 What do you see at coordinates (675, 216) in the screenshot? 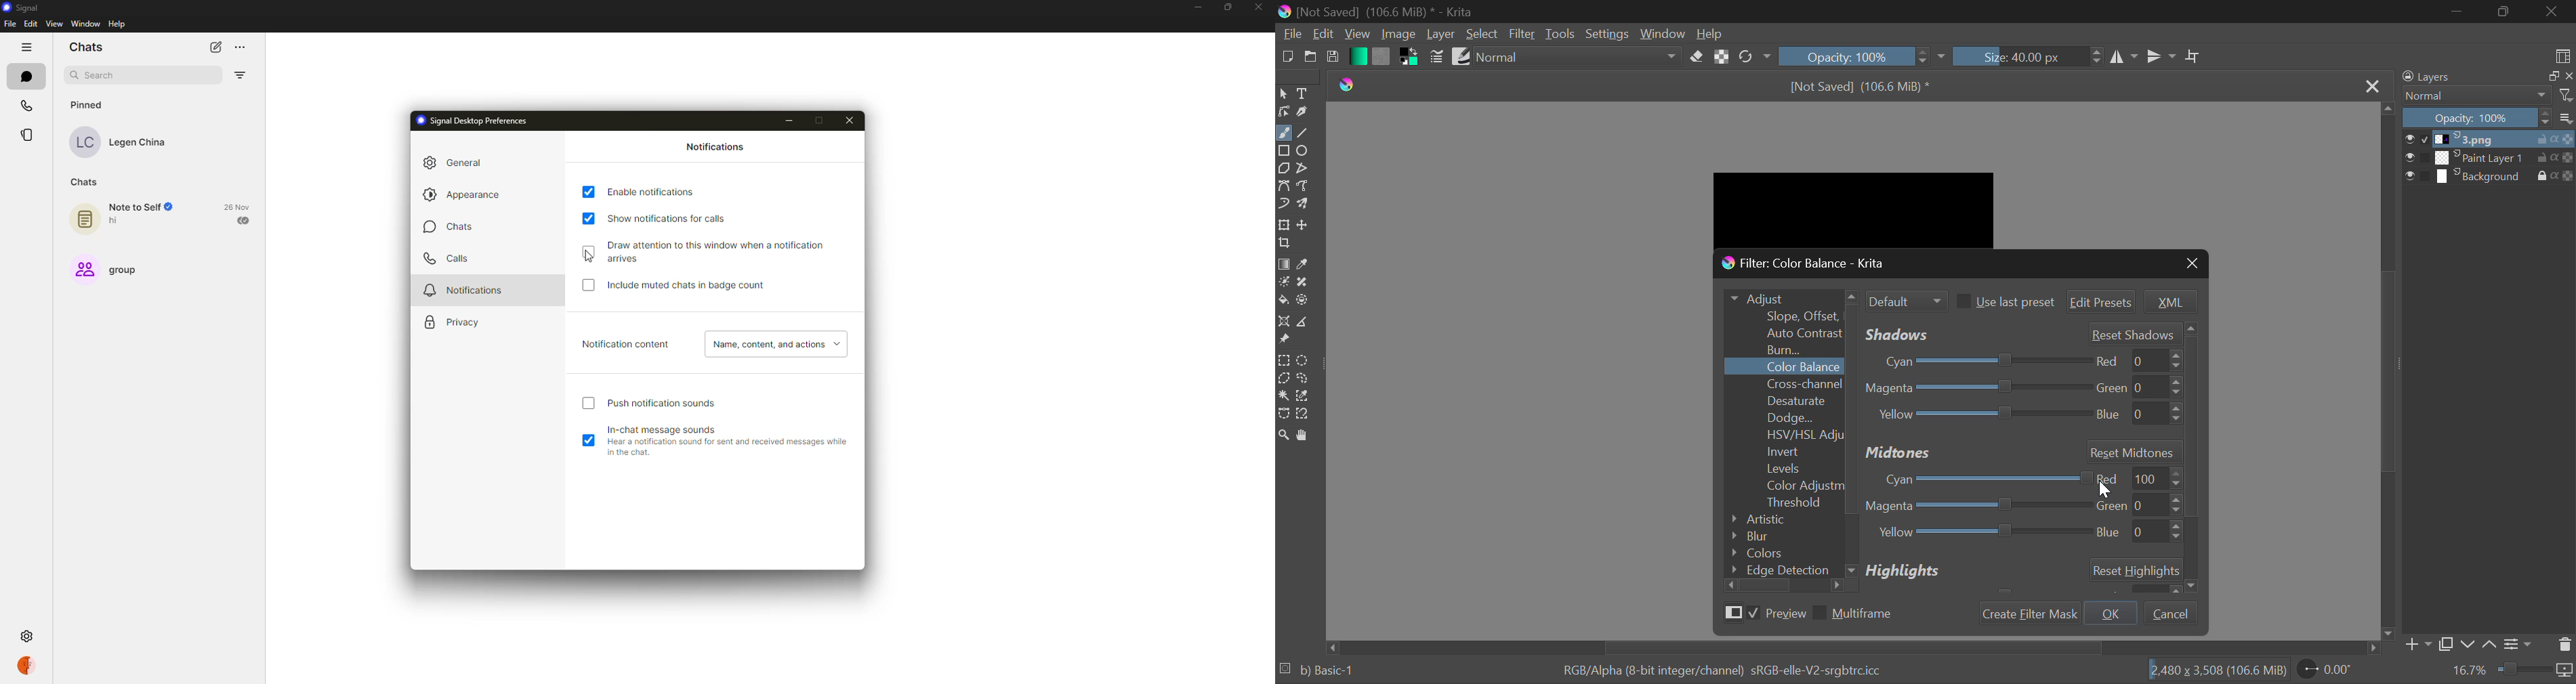
I see `show notifications for calls` at bounding box center [675, 216].